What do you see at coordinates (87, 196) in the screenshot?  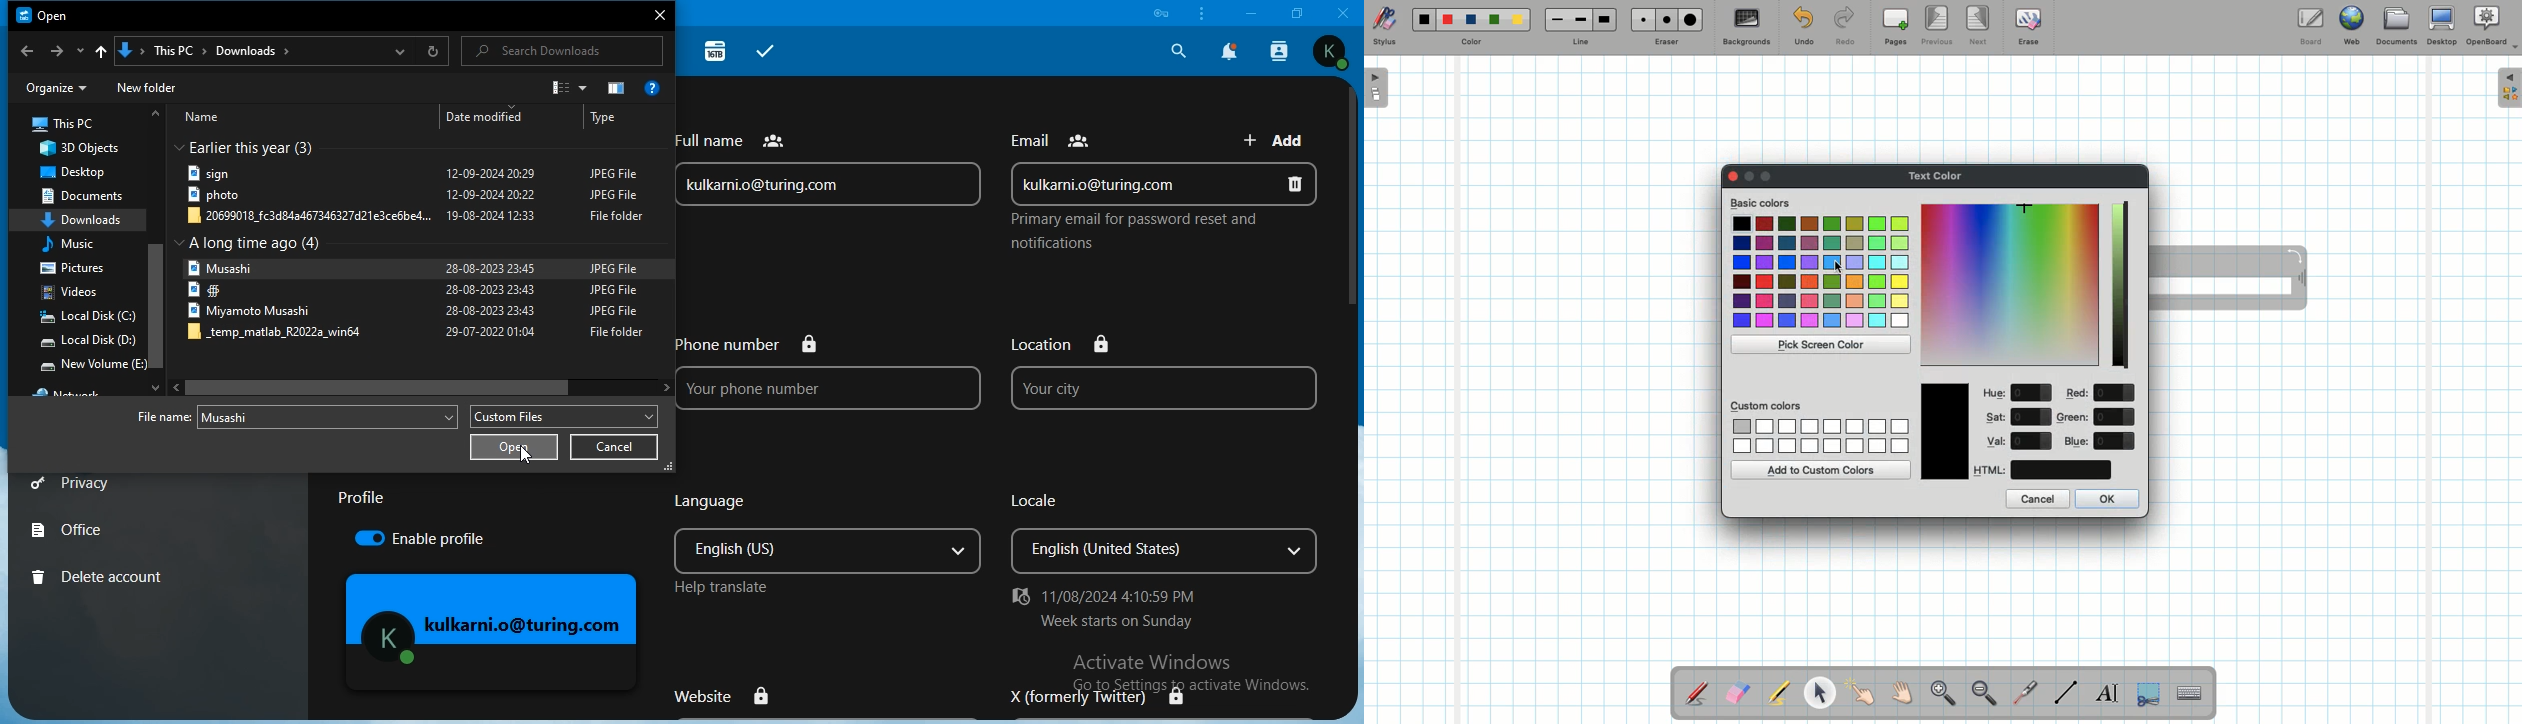 I see `documents` at bounding box center [87, 196].